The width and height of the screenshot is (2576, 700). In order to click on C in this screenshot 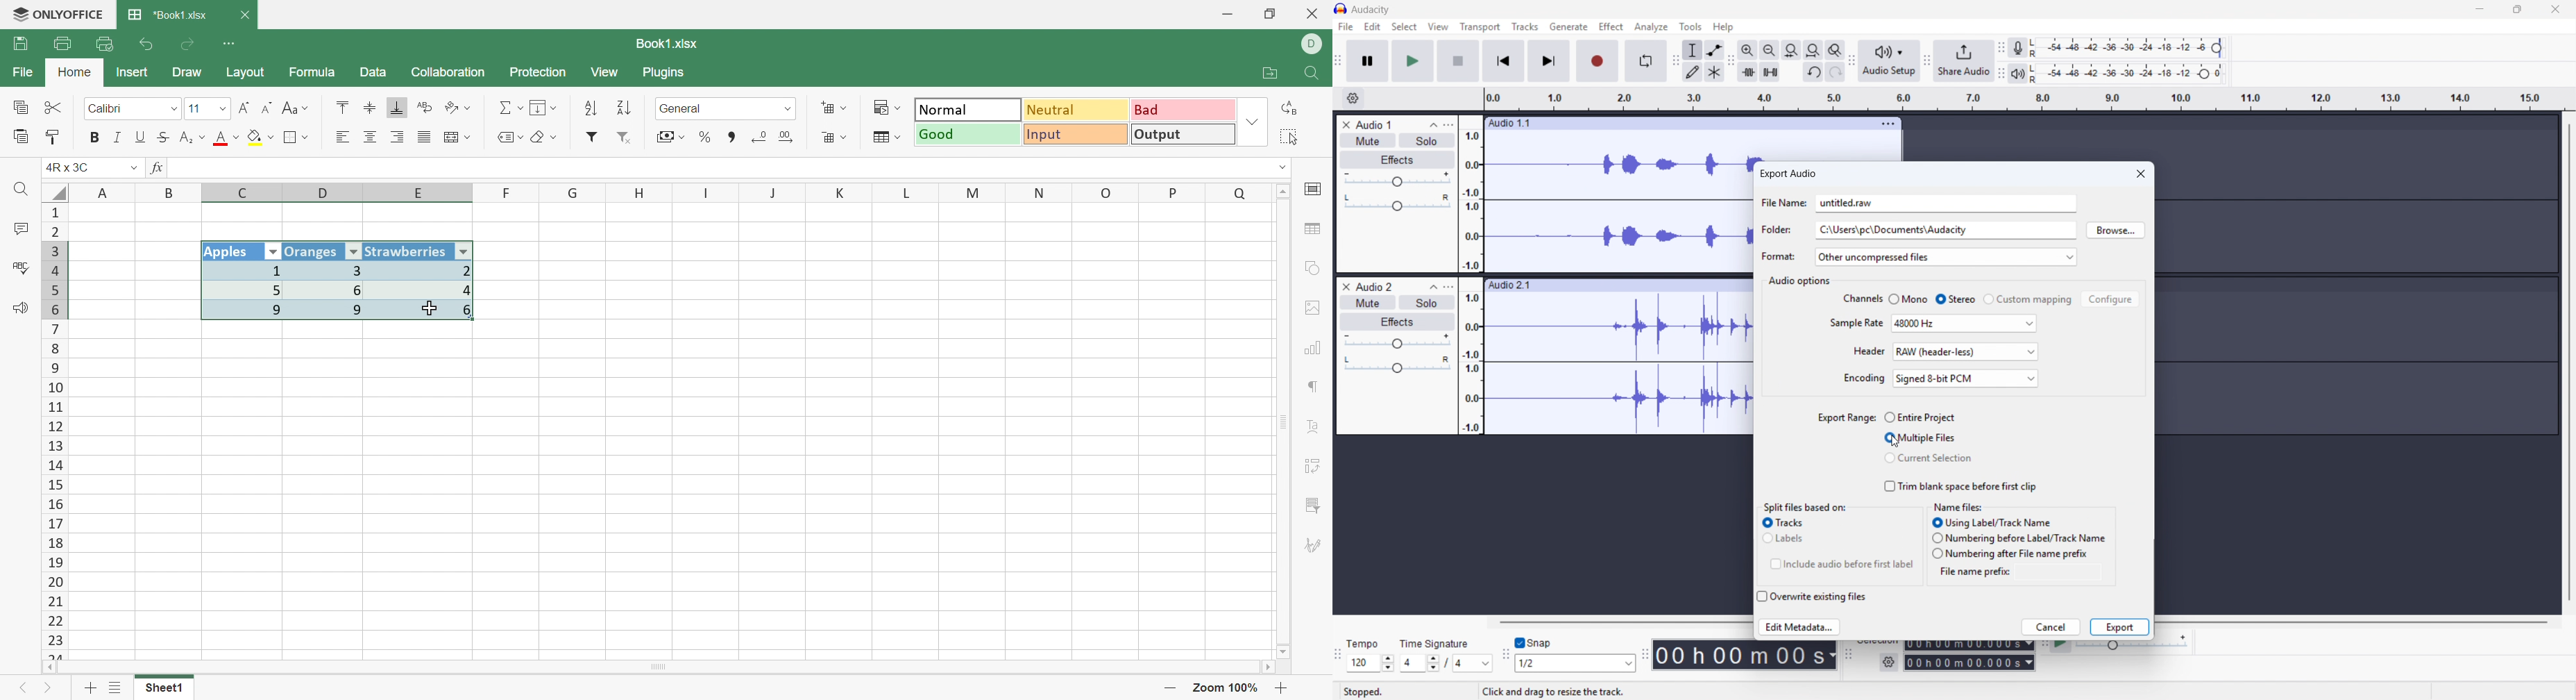, I will do `click(245, 194)`.